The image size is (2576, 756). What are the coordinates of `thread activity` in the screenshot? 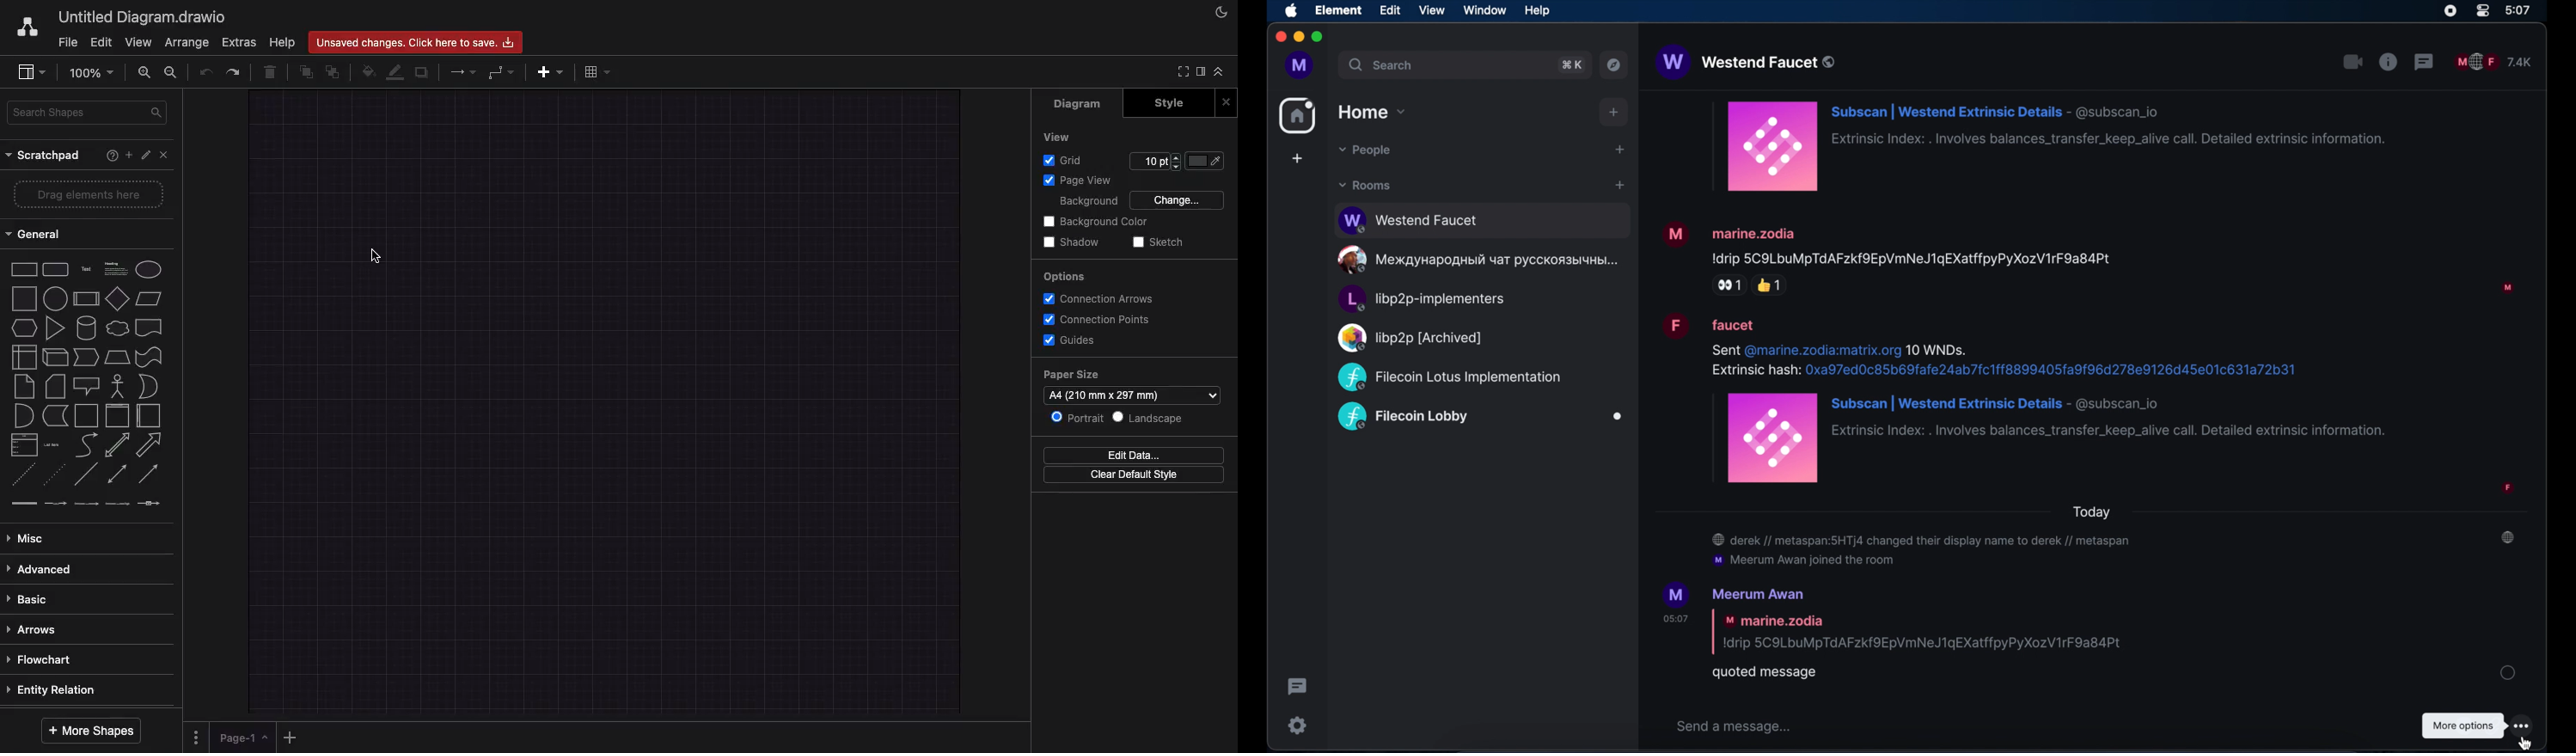 It's located at (1296, 687).